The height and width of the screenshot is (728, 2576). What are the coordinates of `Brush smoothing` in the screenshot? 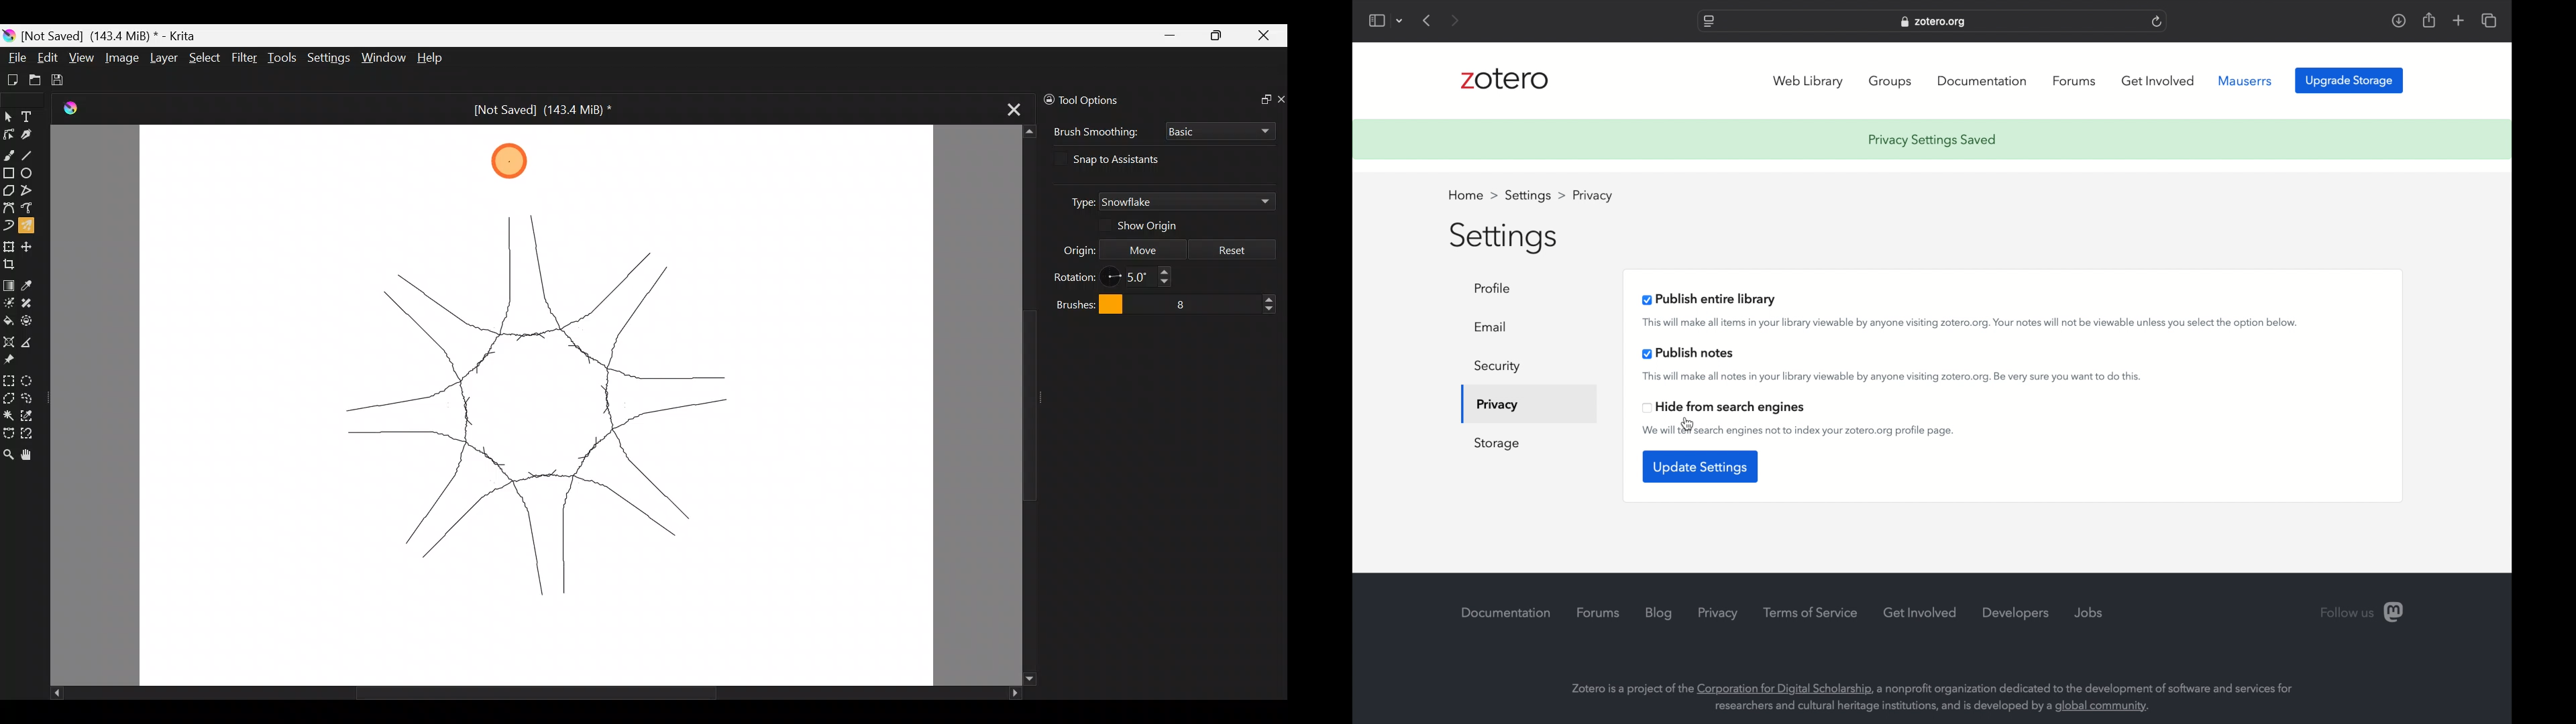 It's located at (1093, 132).